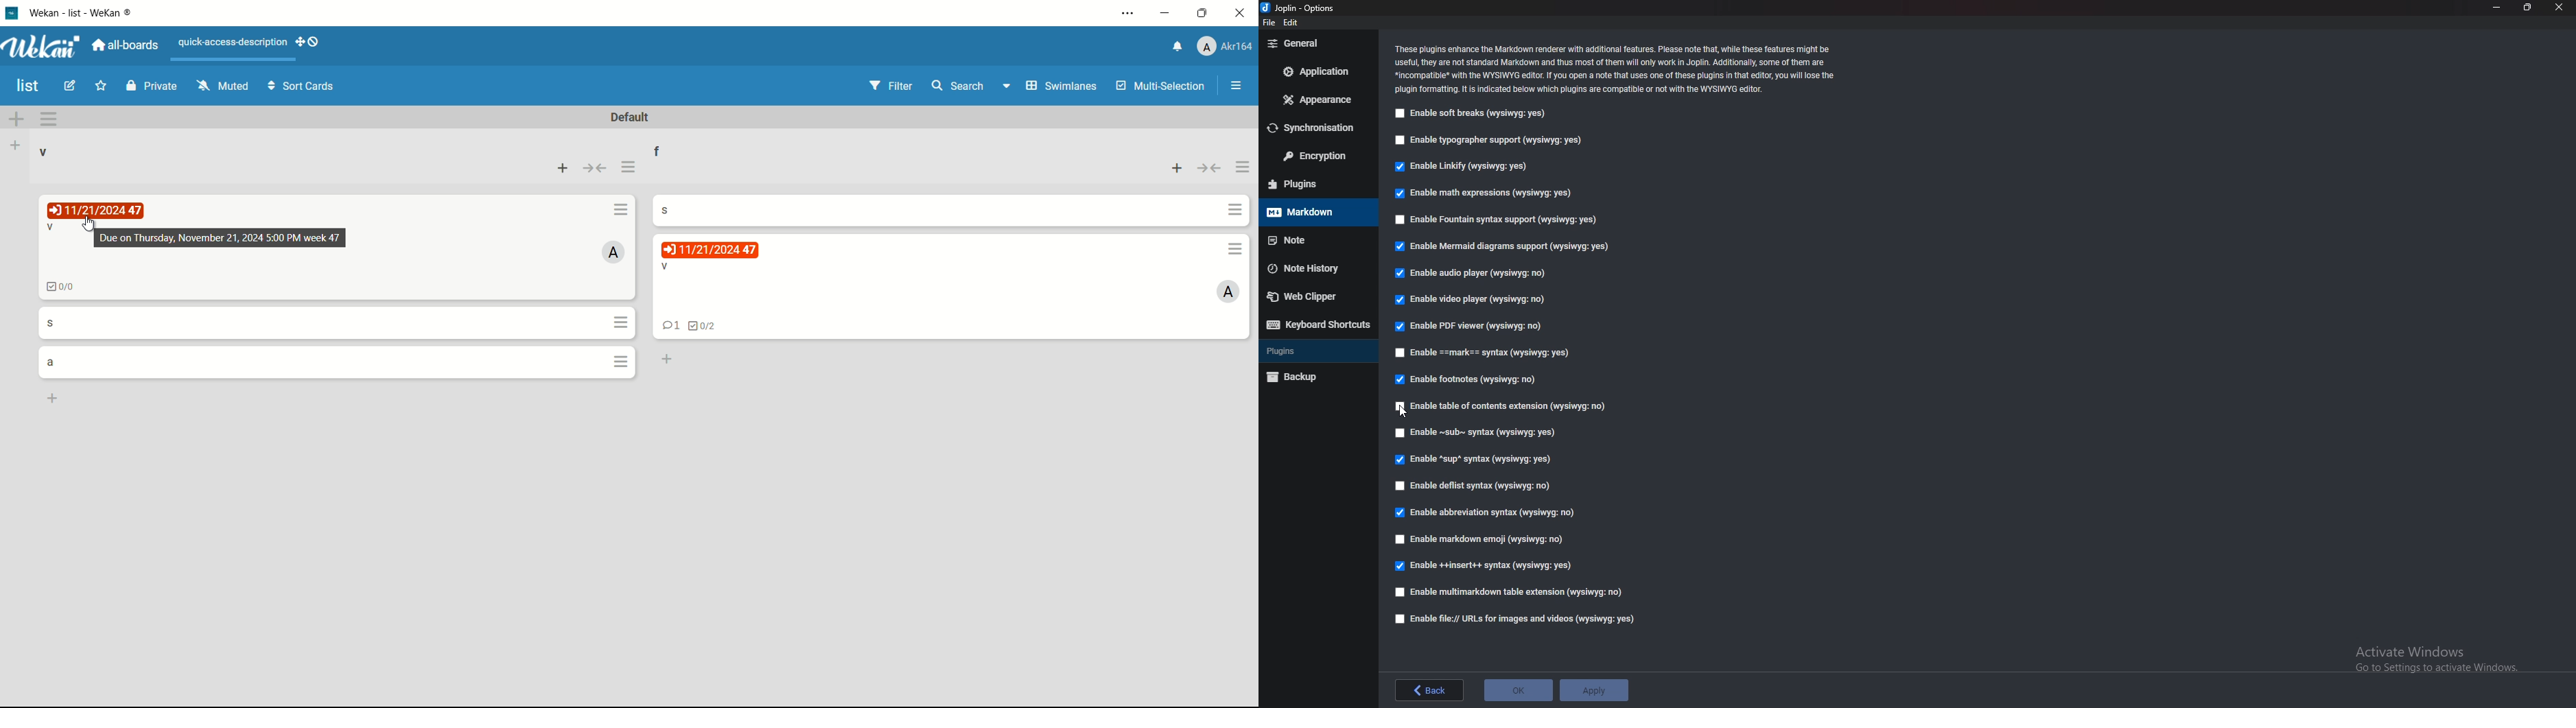 The height and width of the screenshot is (728, 2576). What do you see at coordinates (1317, 100) in the screenshot?
I see `Appearance` at bounding box center [1317, 100].